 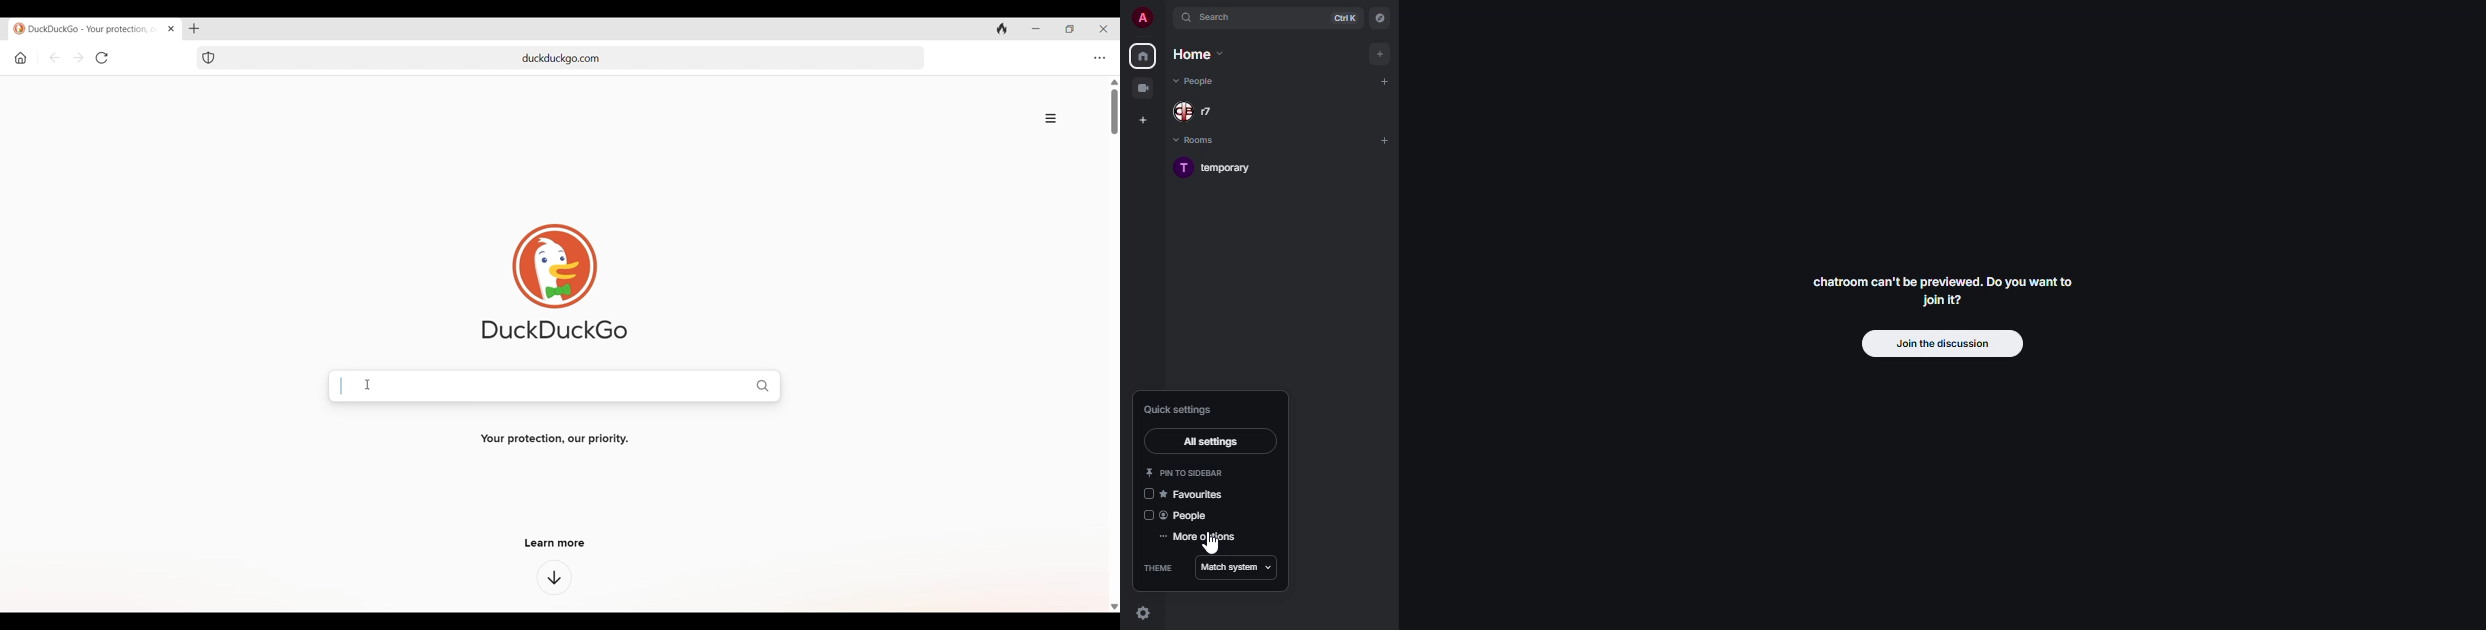 I want to click on all settings, so click(x=1211, y=443).